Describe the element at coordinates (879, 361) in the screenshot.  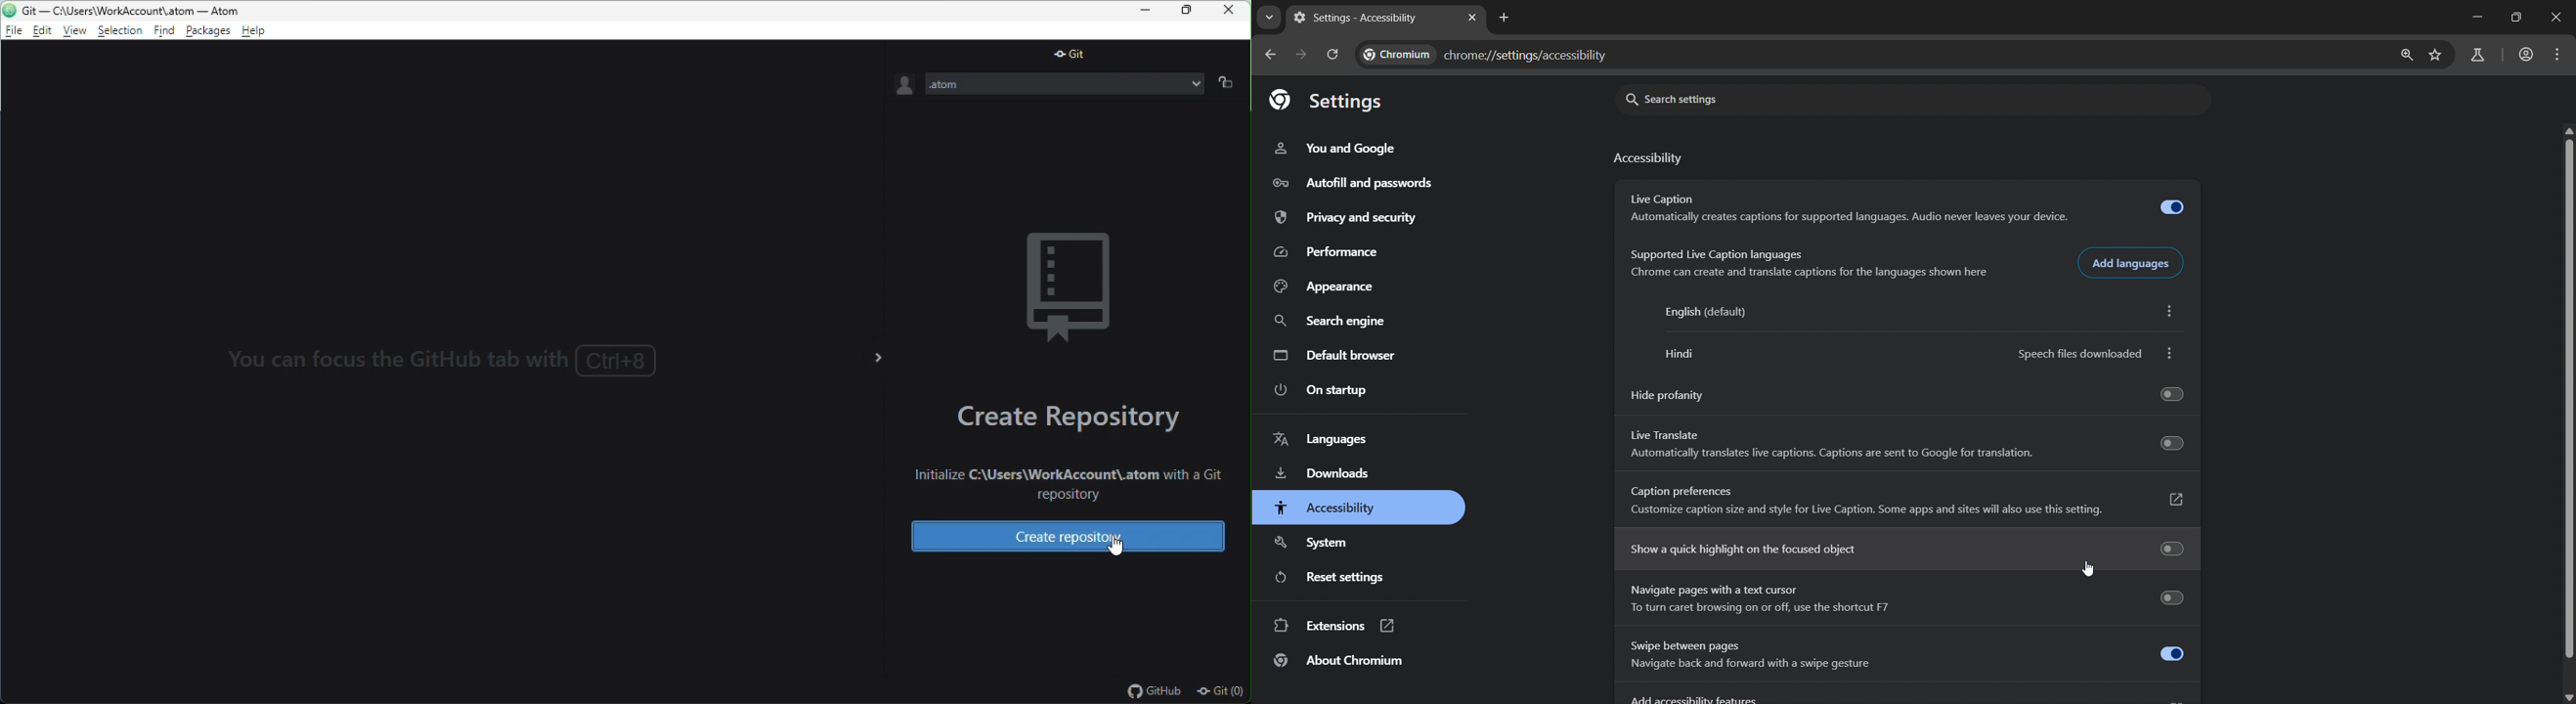
I see `>` at that location.